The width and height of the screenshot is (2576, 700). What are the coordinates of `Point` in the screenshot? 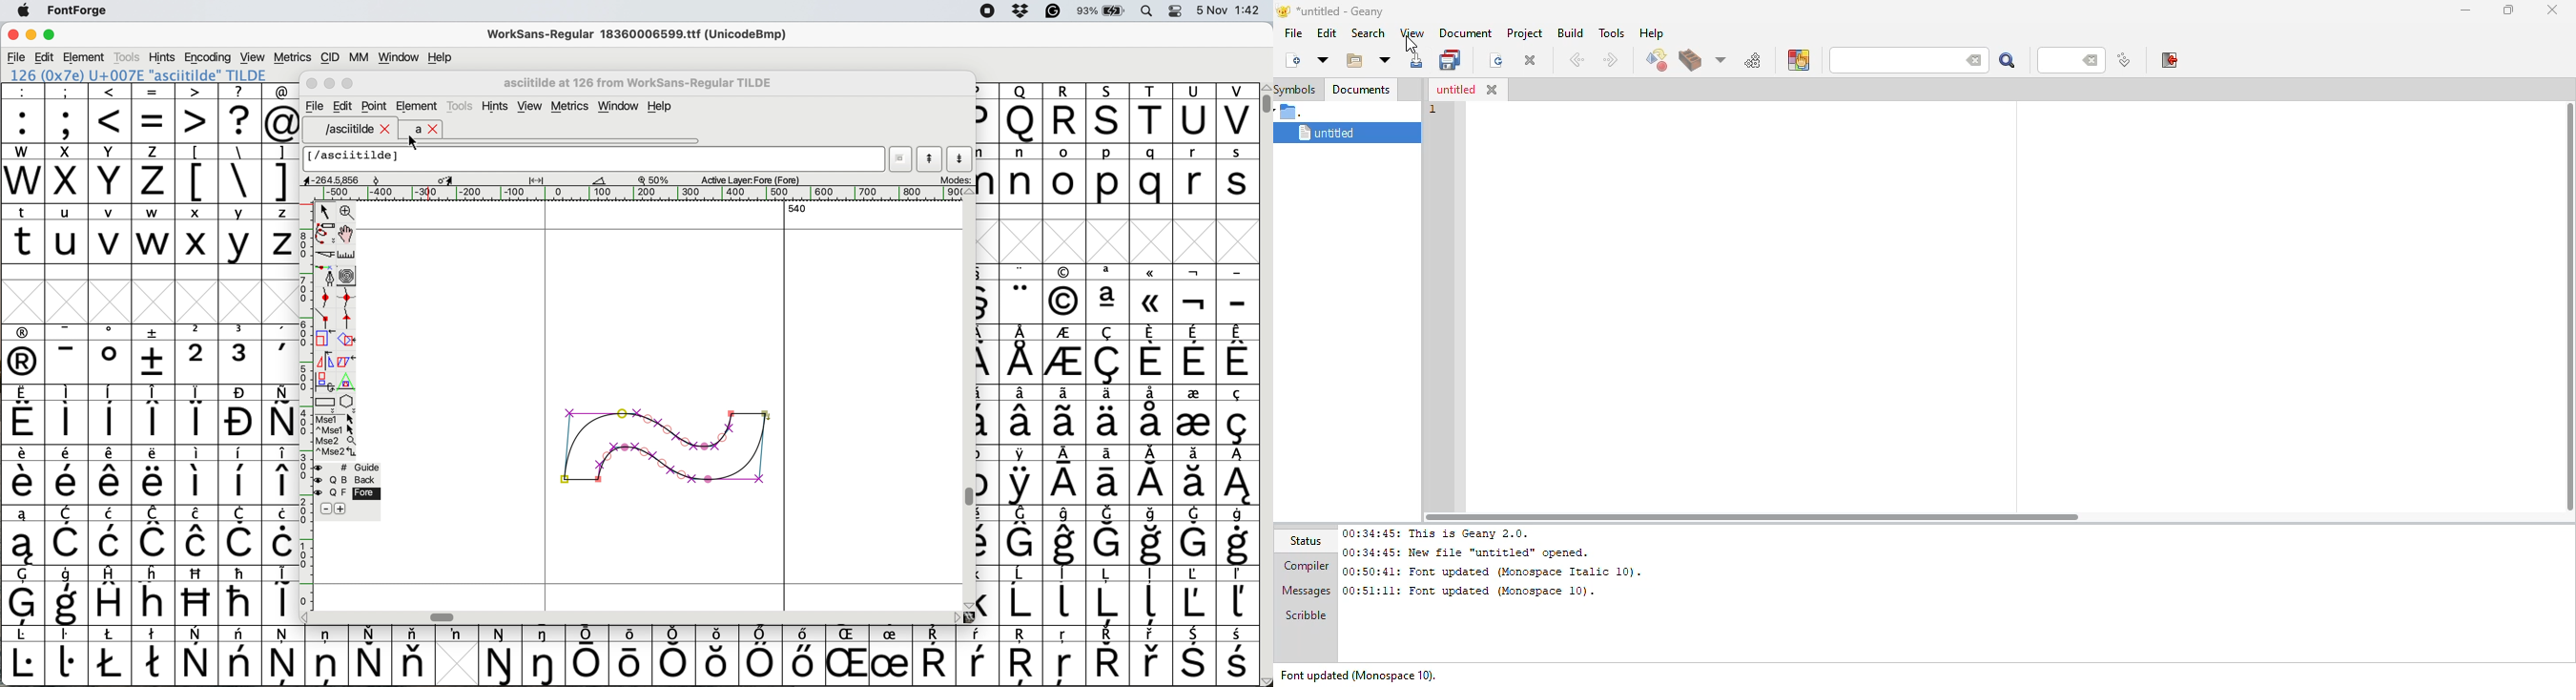 It's located at (375, 107).